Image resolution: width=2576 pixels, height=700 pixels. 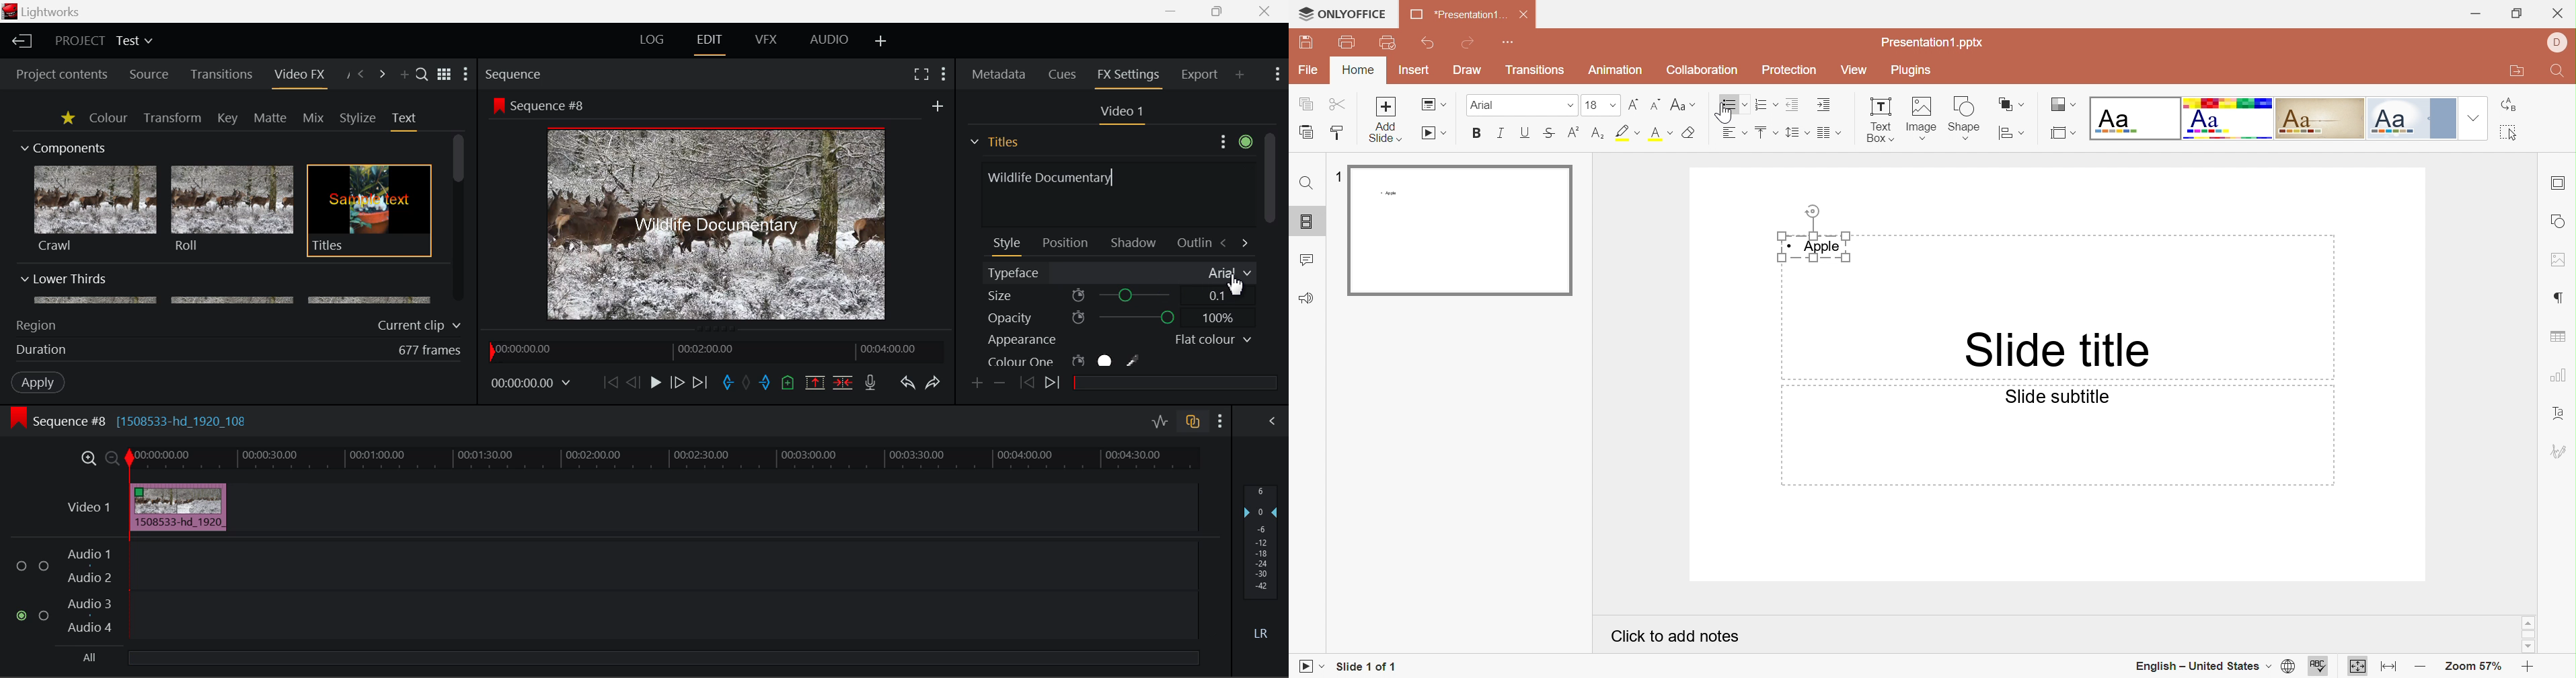 I want to click on Copy, so click(x=1306, y=105).